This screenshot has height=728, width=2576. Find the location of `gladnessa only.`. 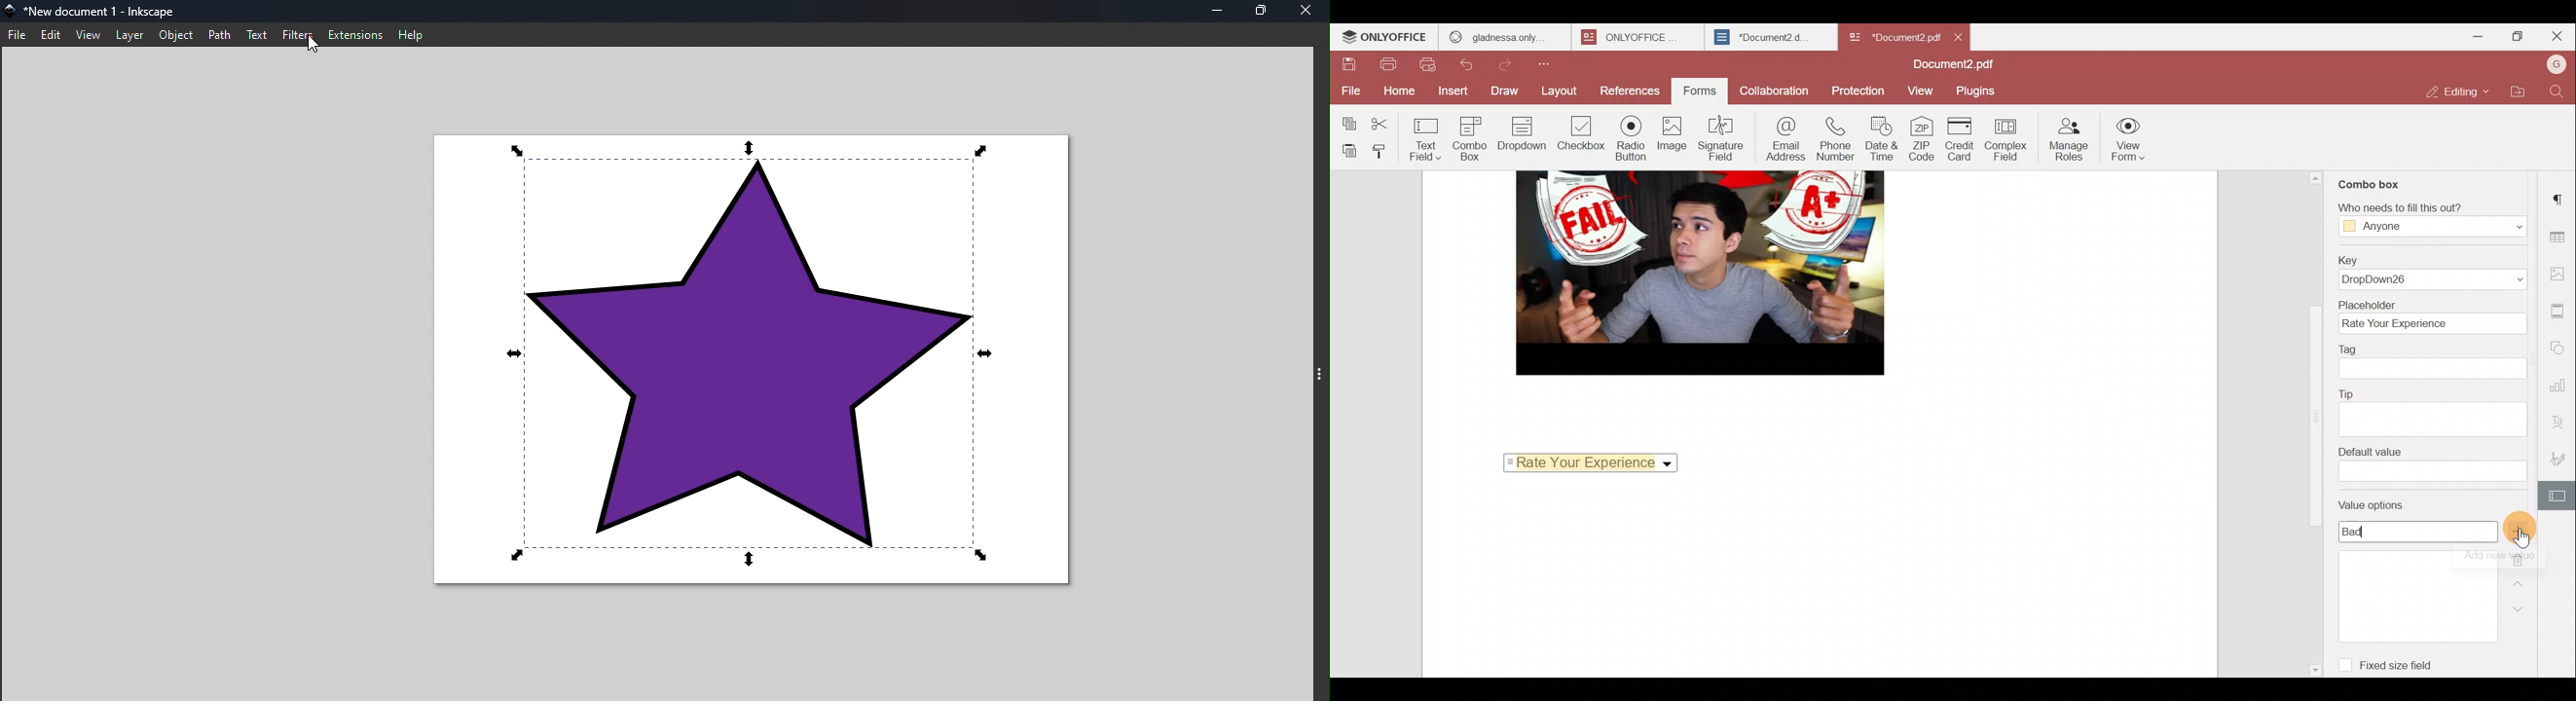

gladnessa only. is located at coordinates (1497, 35).